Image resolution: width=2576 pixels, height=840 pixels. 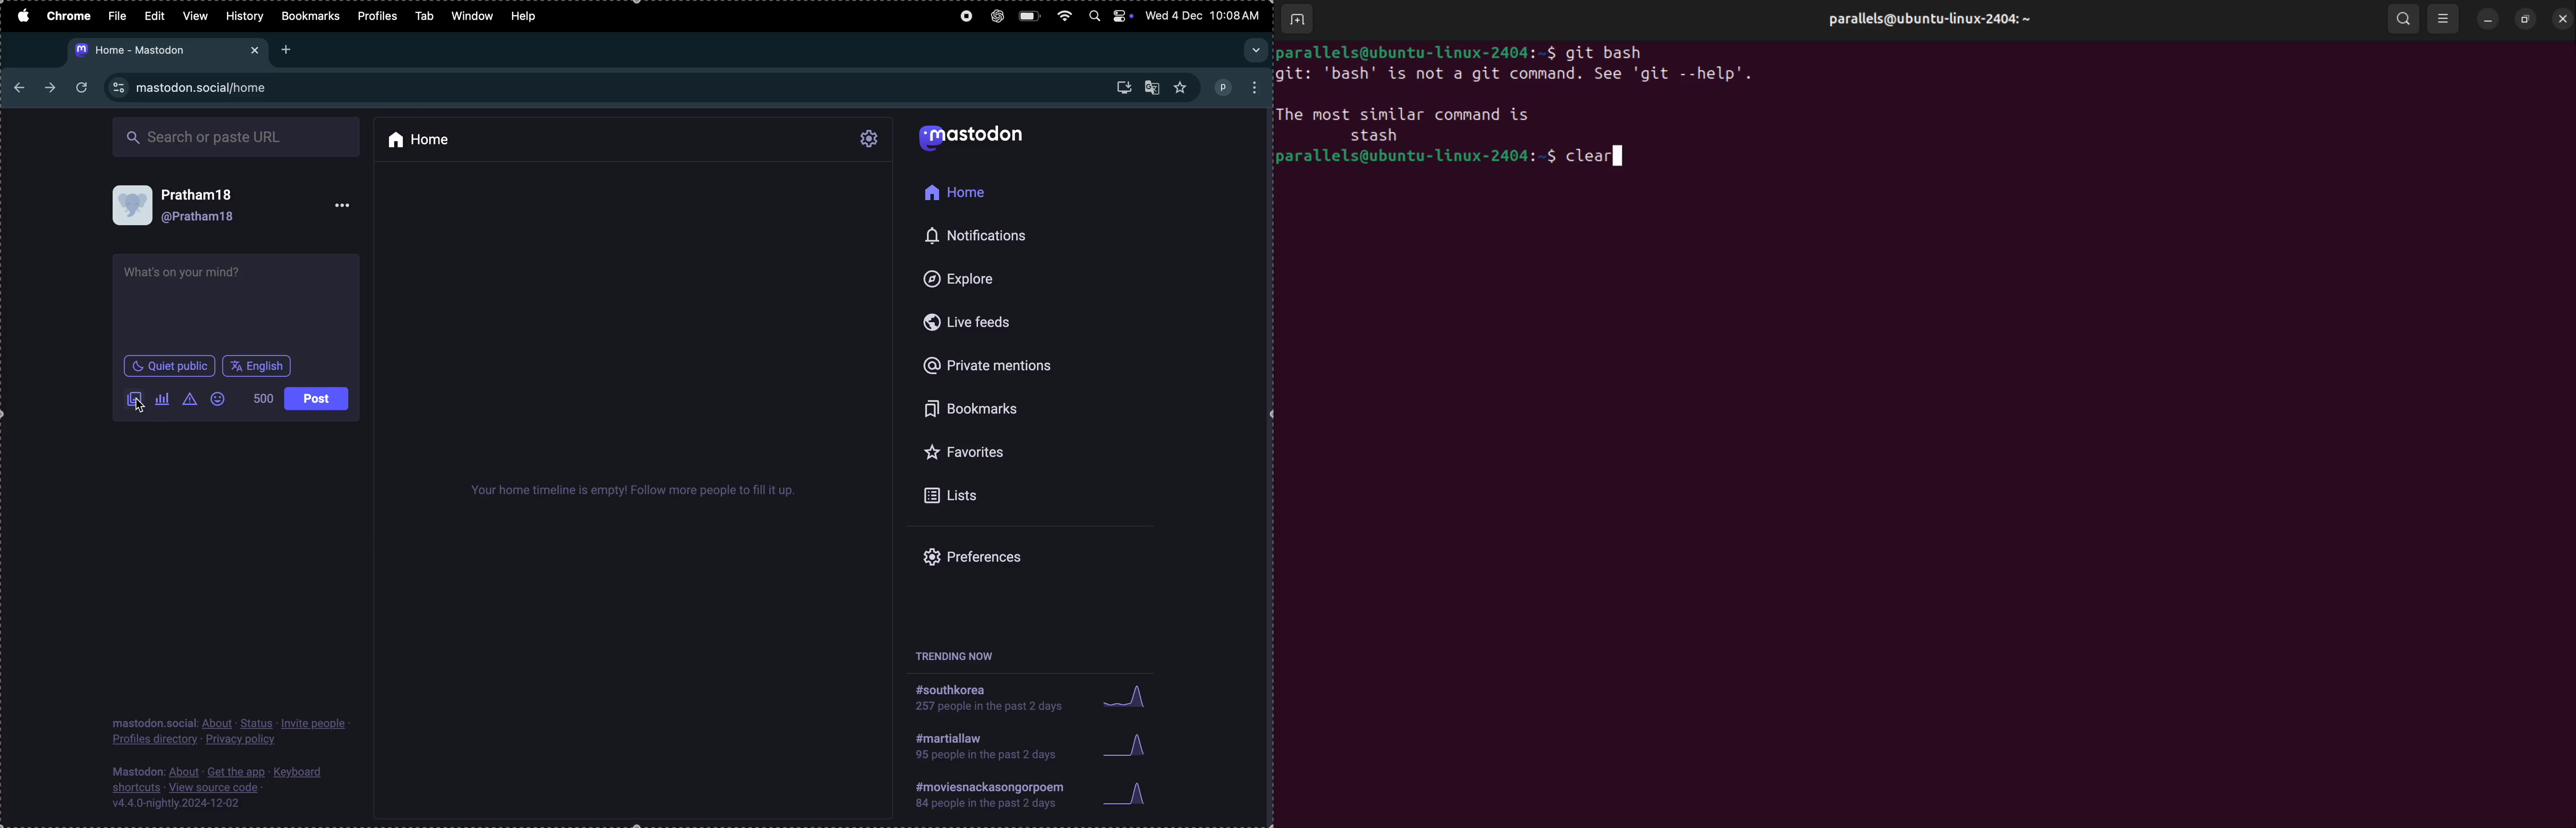 What do you see at coordinates (980, 750) in the screenshot?
I see `#martial law` at bounding box center [980, 750].